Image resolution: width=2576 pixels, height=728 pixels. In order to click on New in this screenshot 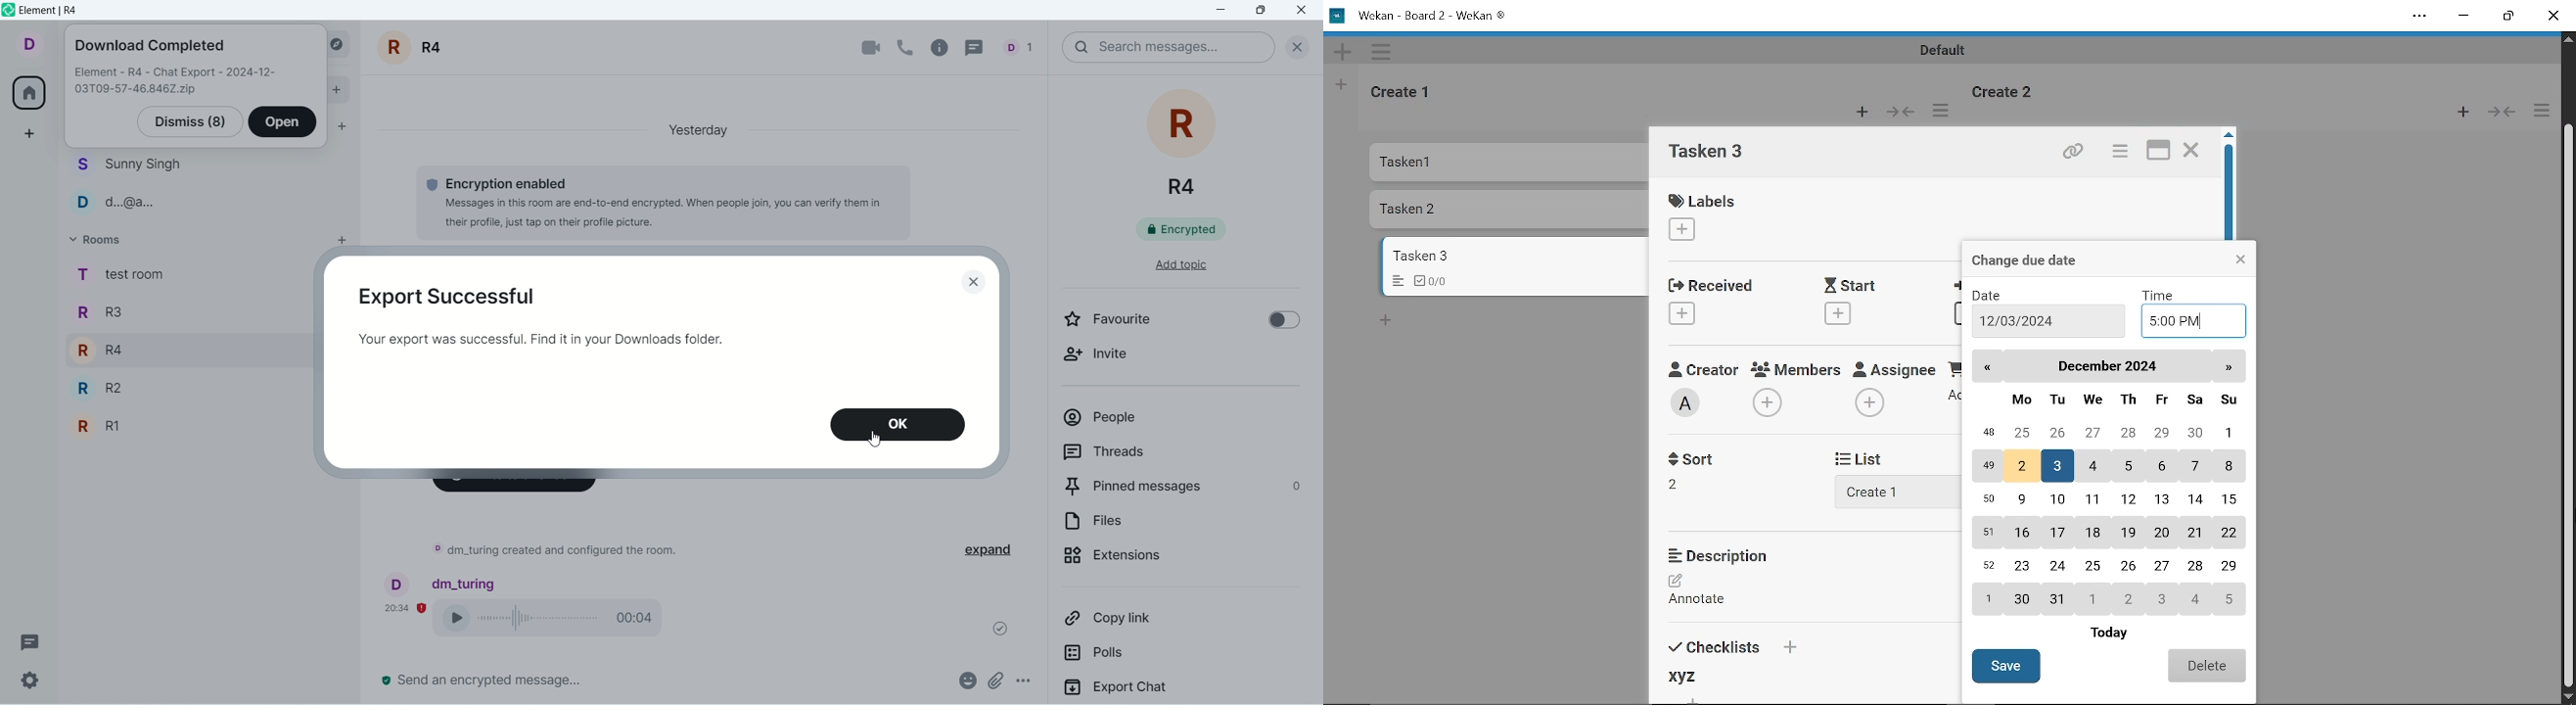, I will do `click(1342, 51)`.